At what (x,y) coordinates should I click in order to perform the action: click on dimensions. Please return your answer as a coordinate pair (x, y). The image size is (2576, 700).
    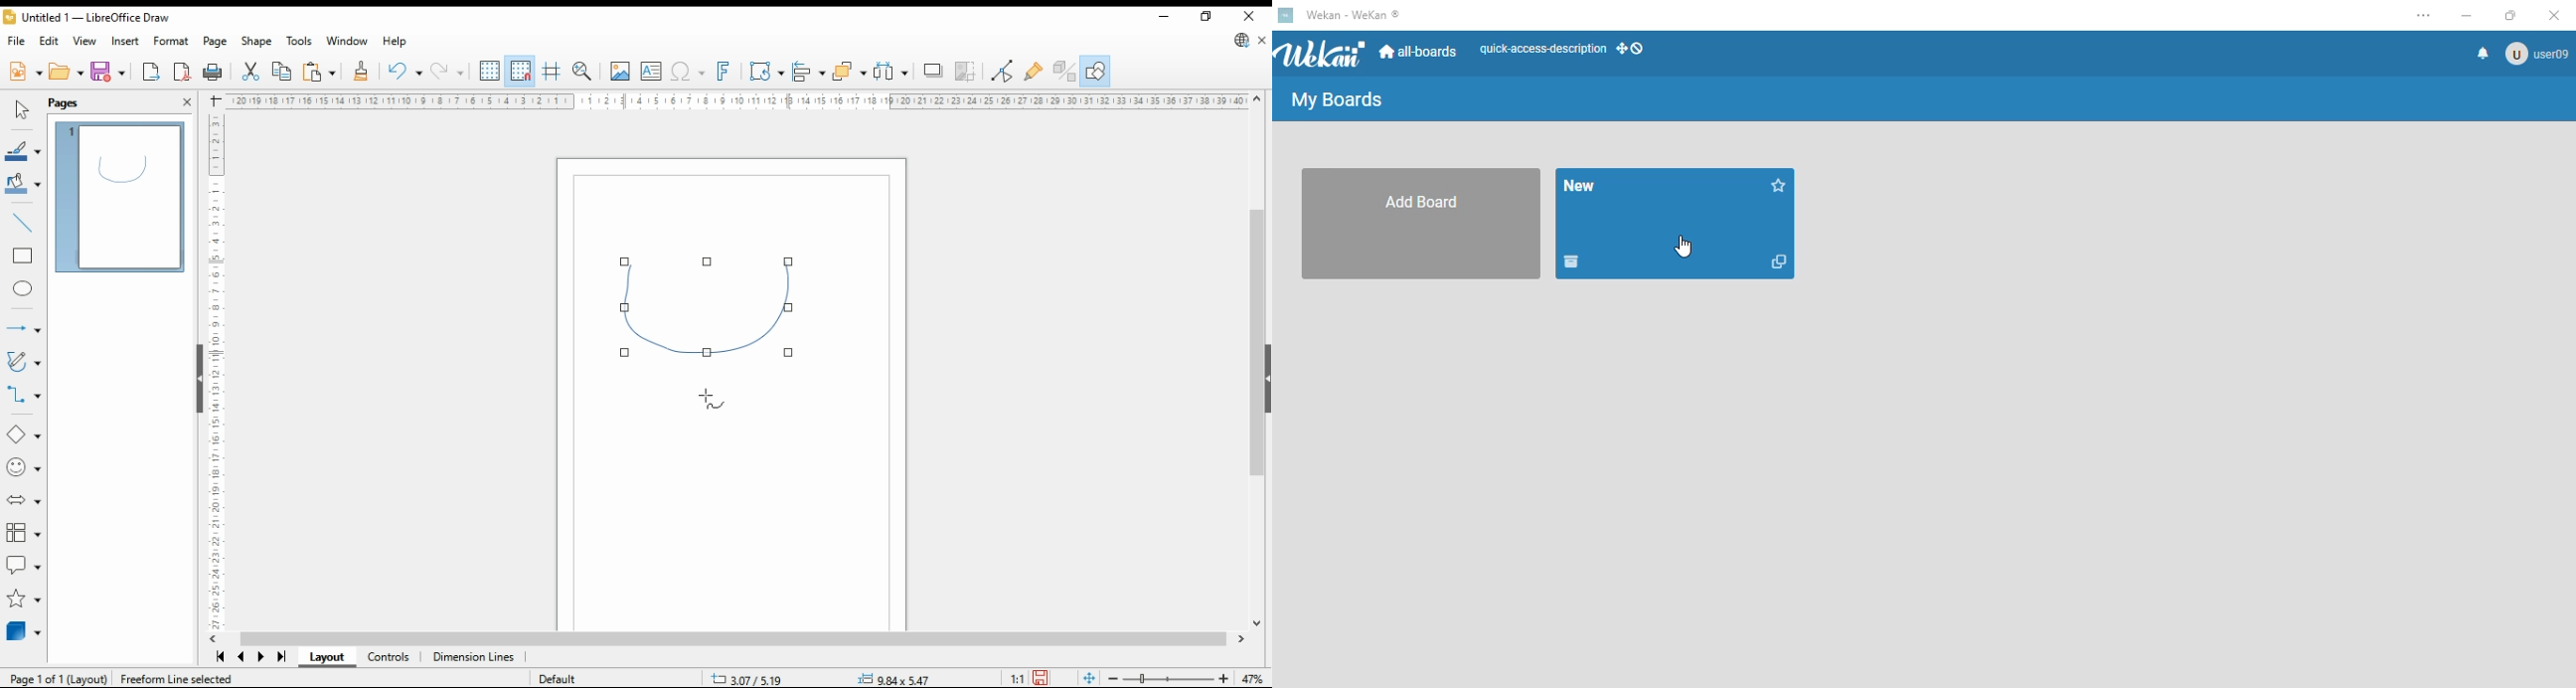
    Looking at the image, I should click on (474, 657).